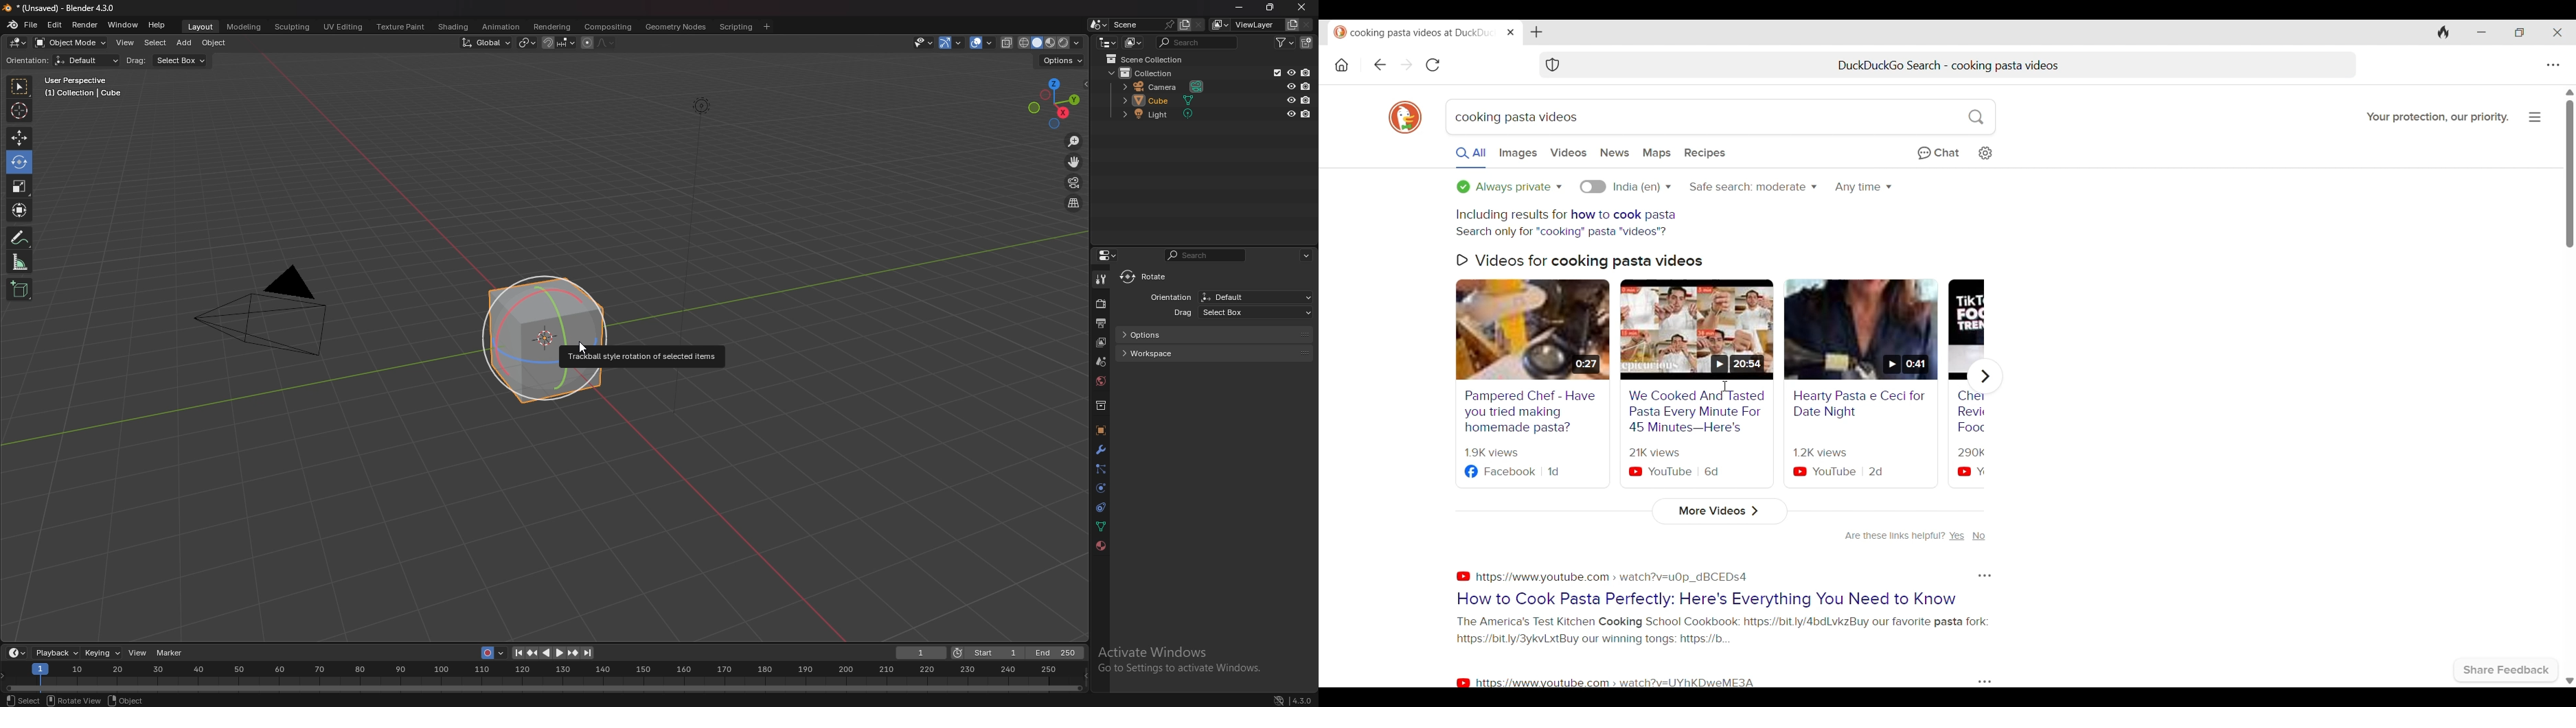 This screenshot has width=2576, height=728. I want to click on material, so click(1100, 546).